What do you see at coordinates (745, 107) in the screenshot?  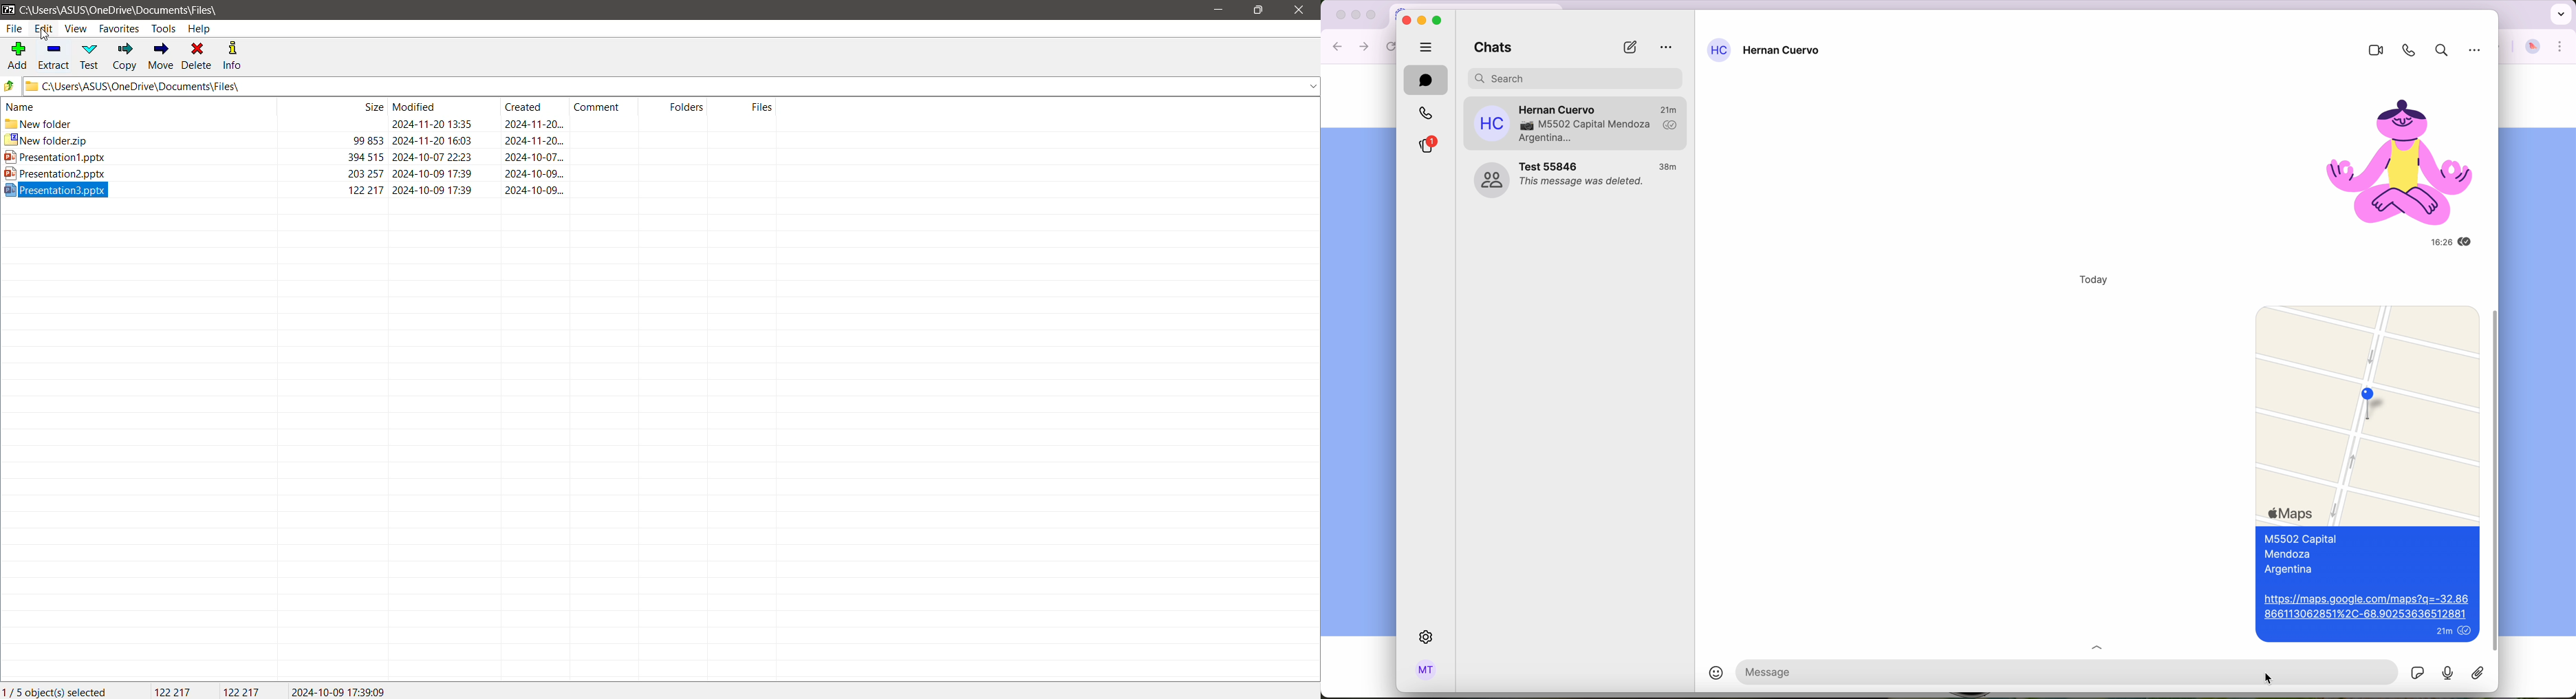 I see `Files` at bounding box center [745, 107].